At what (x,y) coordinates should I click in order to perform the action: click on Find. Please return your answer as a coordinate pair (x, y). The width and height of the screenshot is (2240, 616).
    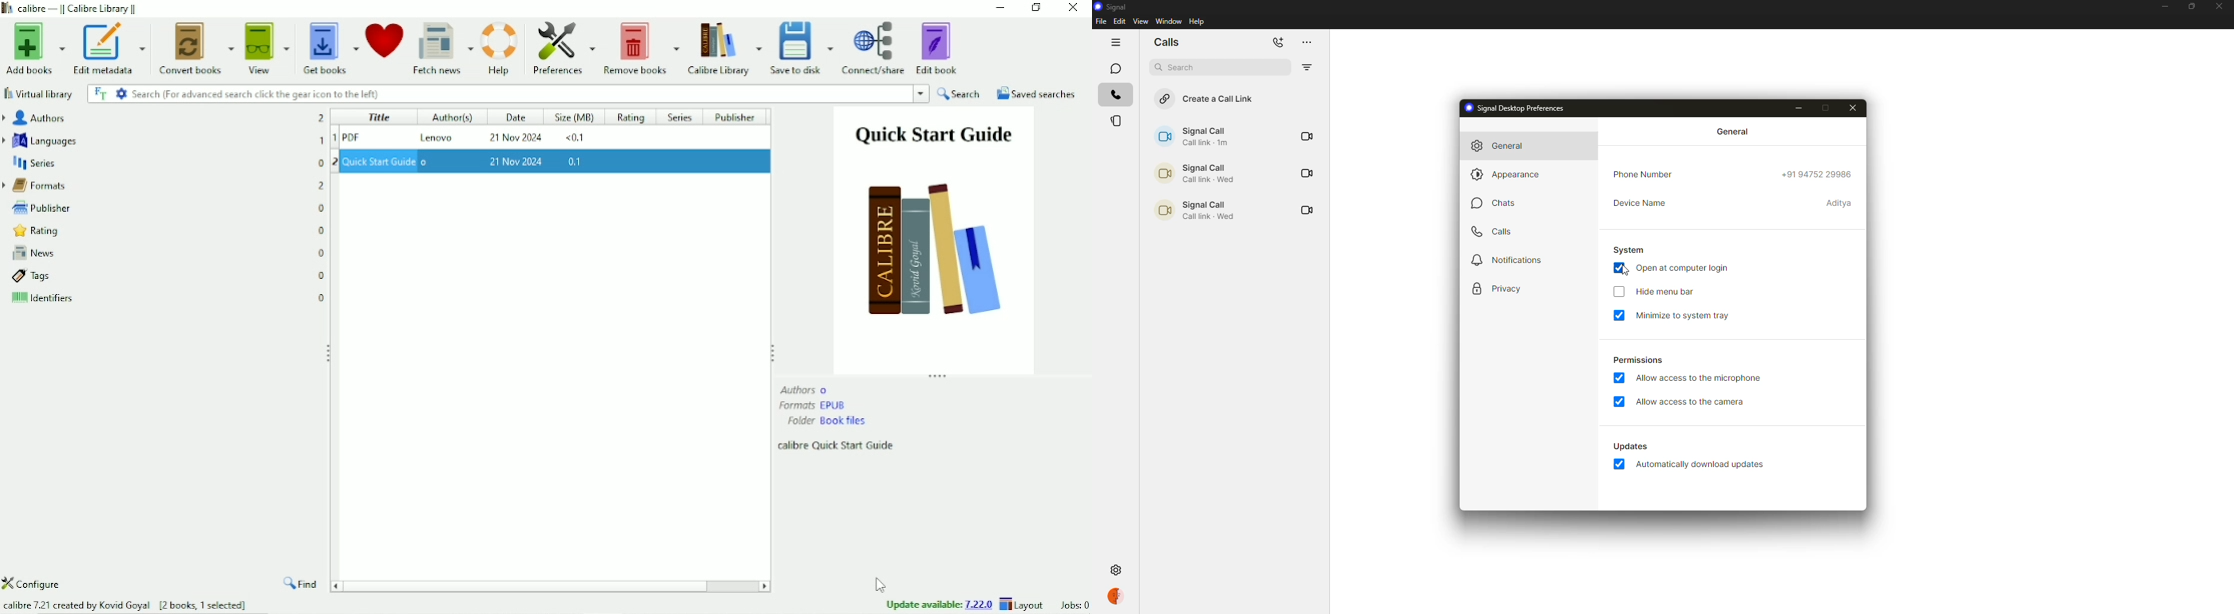
    Looking at the image, I should click on (302, 585).